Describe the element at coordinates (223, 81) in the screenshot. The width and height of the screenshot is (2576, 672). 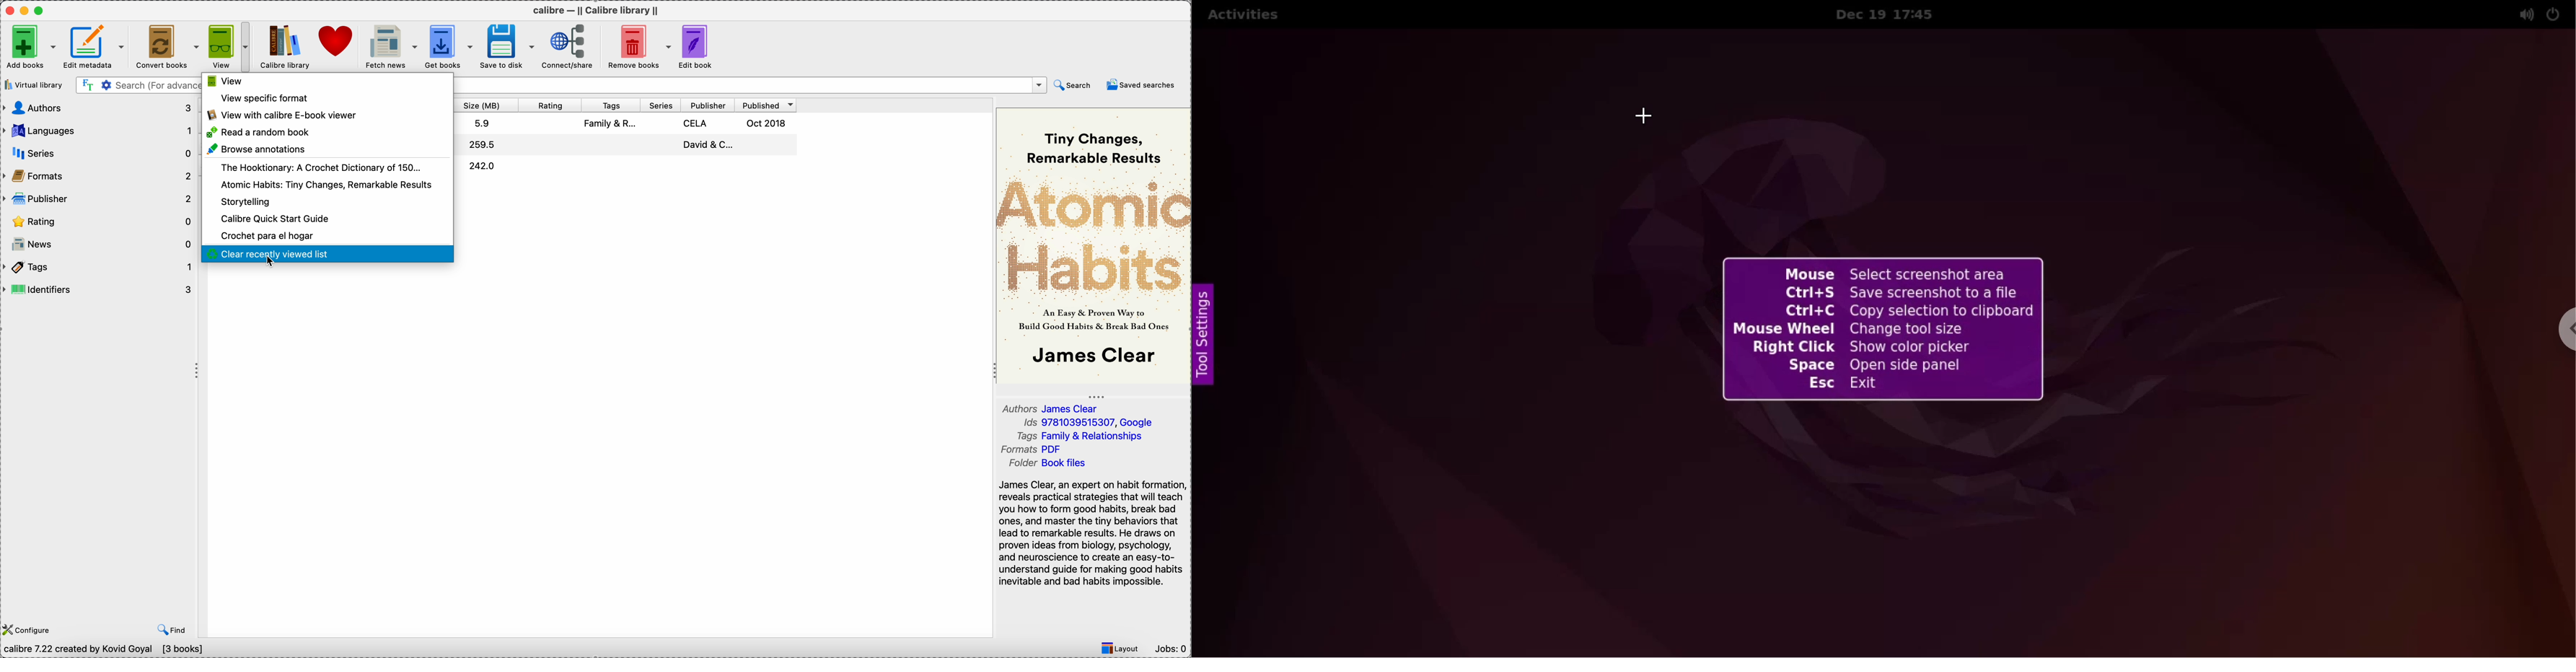
I see `view` at that location.